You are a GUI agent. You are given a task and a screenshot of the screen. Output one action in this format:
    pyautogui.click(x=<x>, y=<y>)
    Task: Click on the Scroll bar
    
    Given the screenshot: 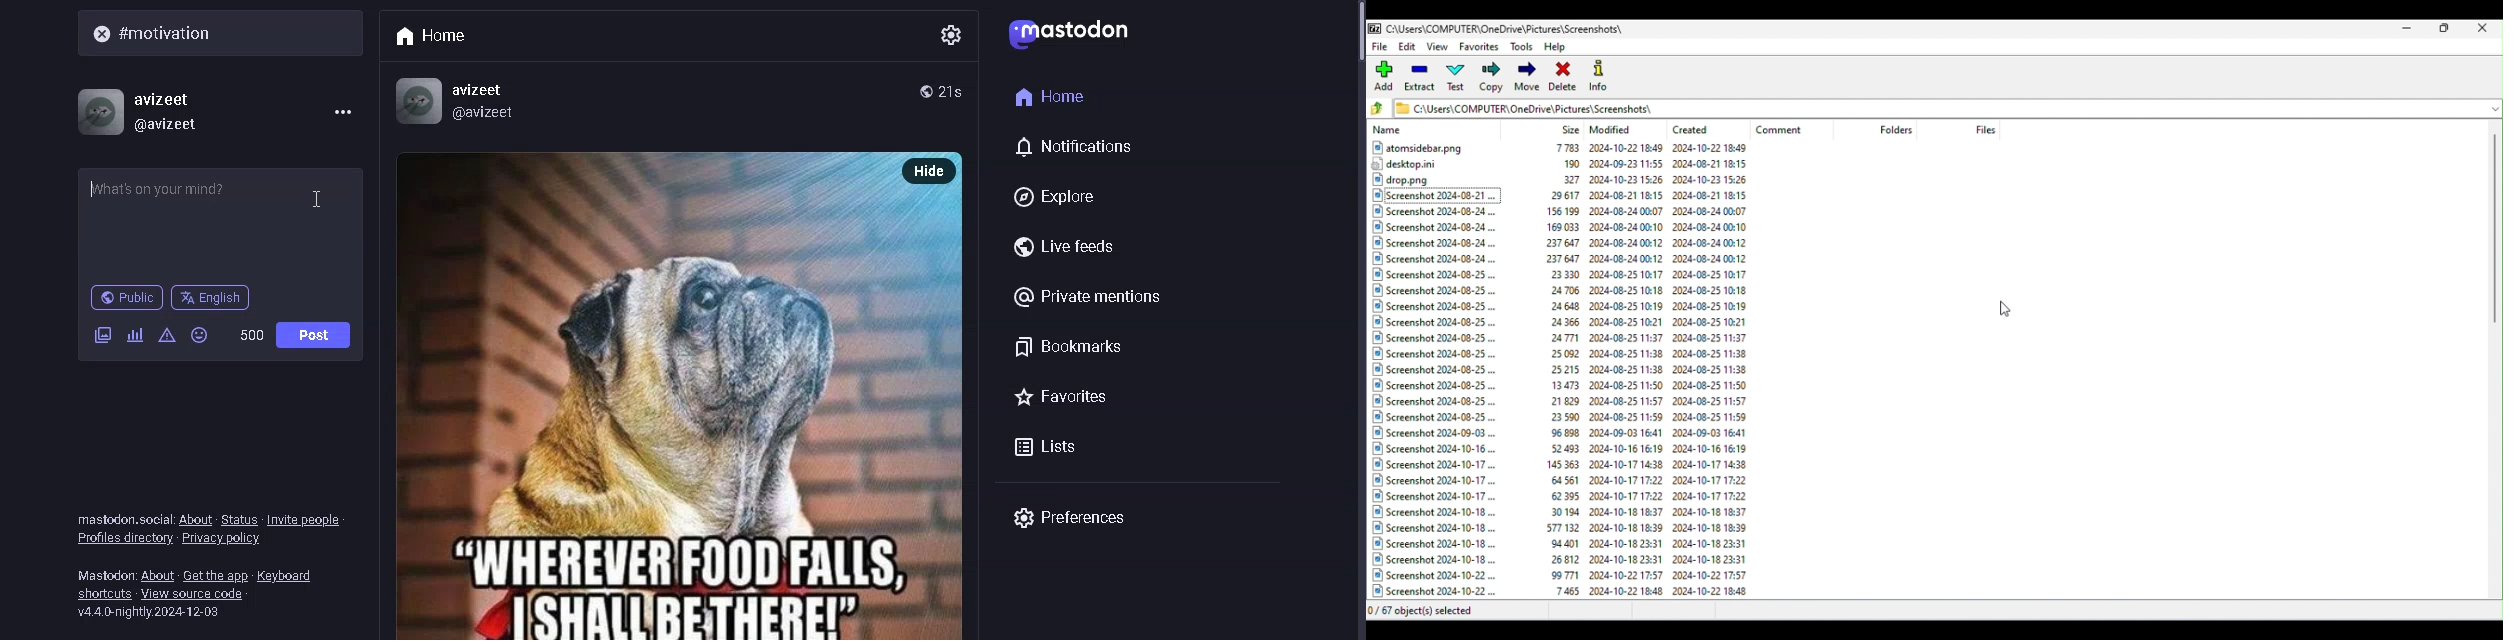 What is the action you would take?
    pyautogui.click(x=2497, y=362)
    